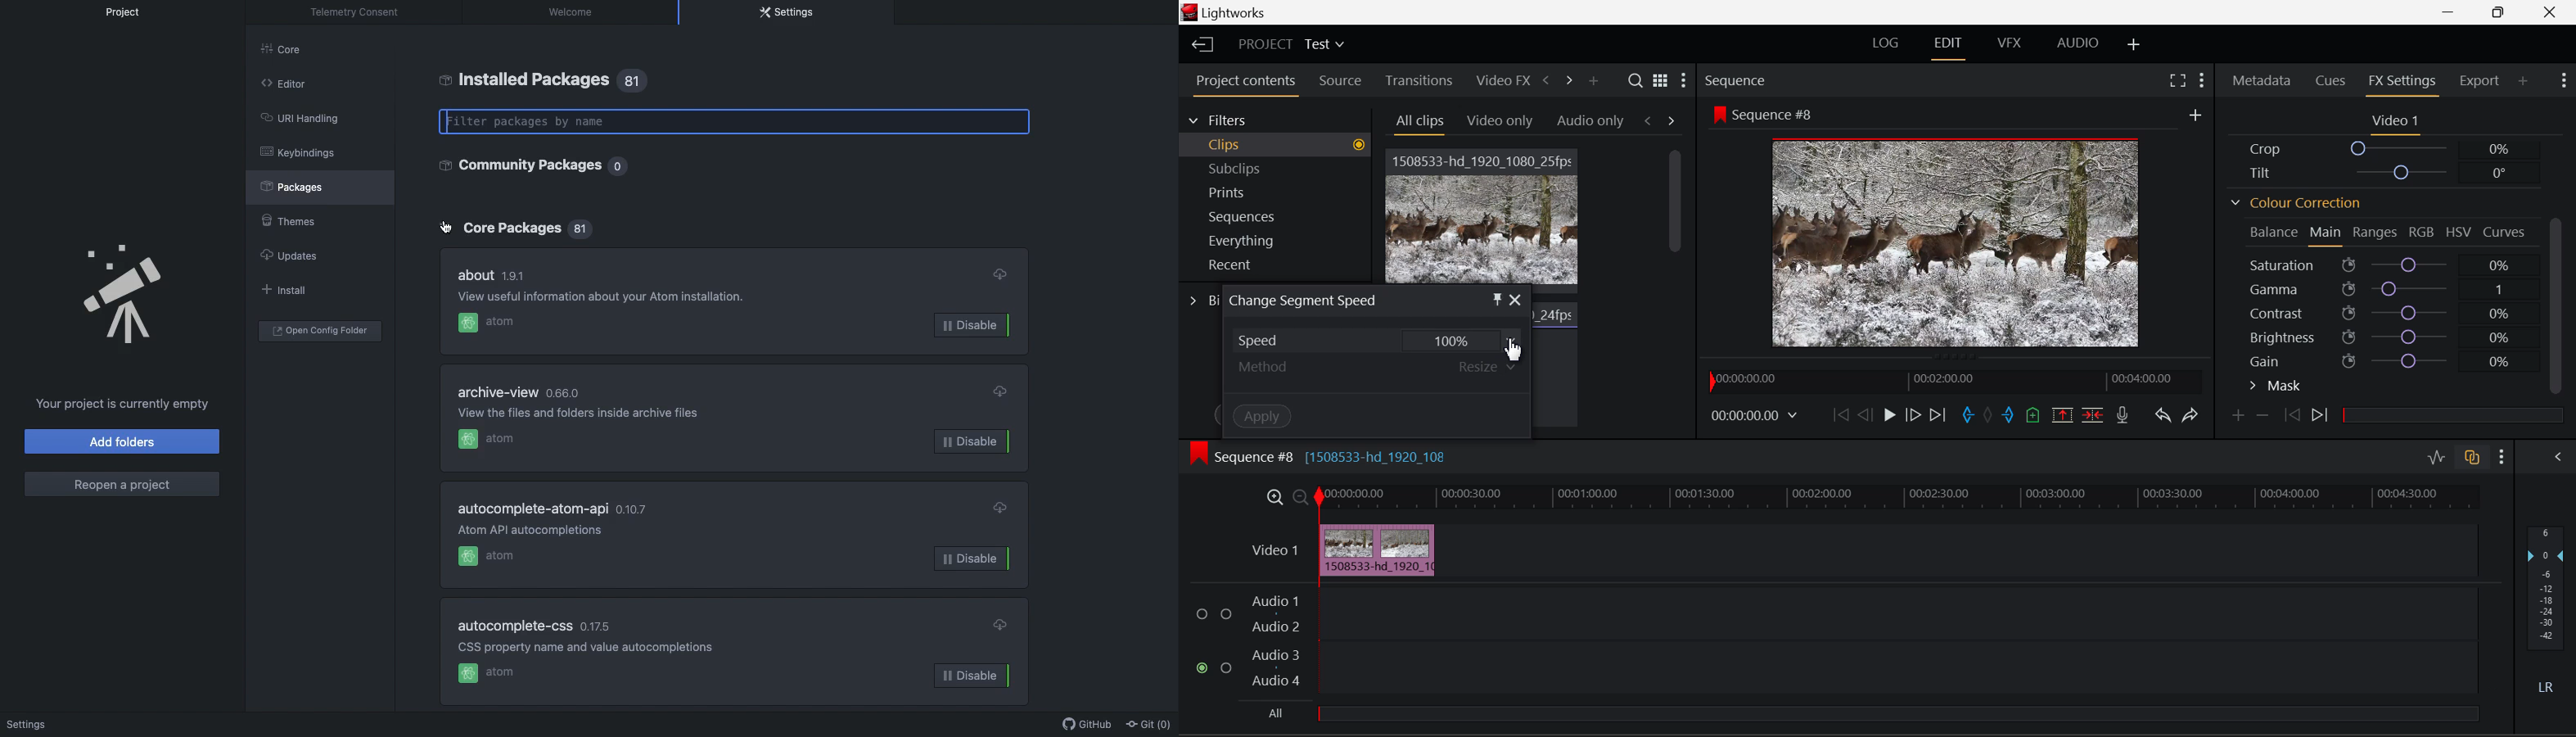 Image resolution: width=2576 pixels, height=756 pixels. What do you see at coordinates (2383, 314) in the screenshot?
I see `Contrast` at bounding box center [2383, 314].